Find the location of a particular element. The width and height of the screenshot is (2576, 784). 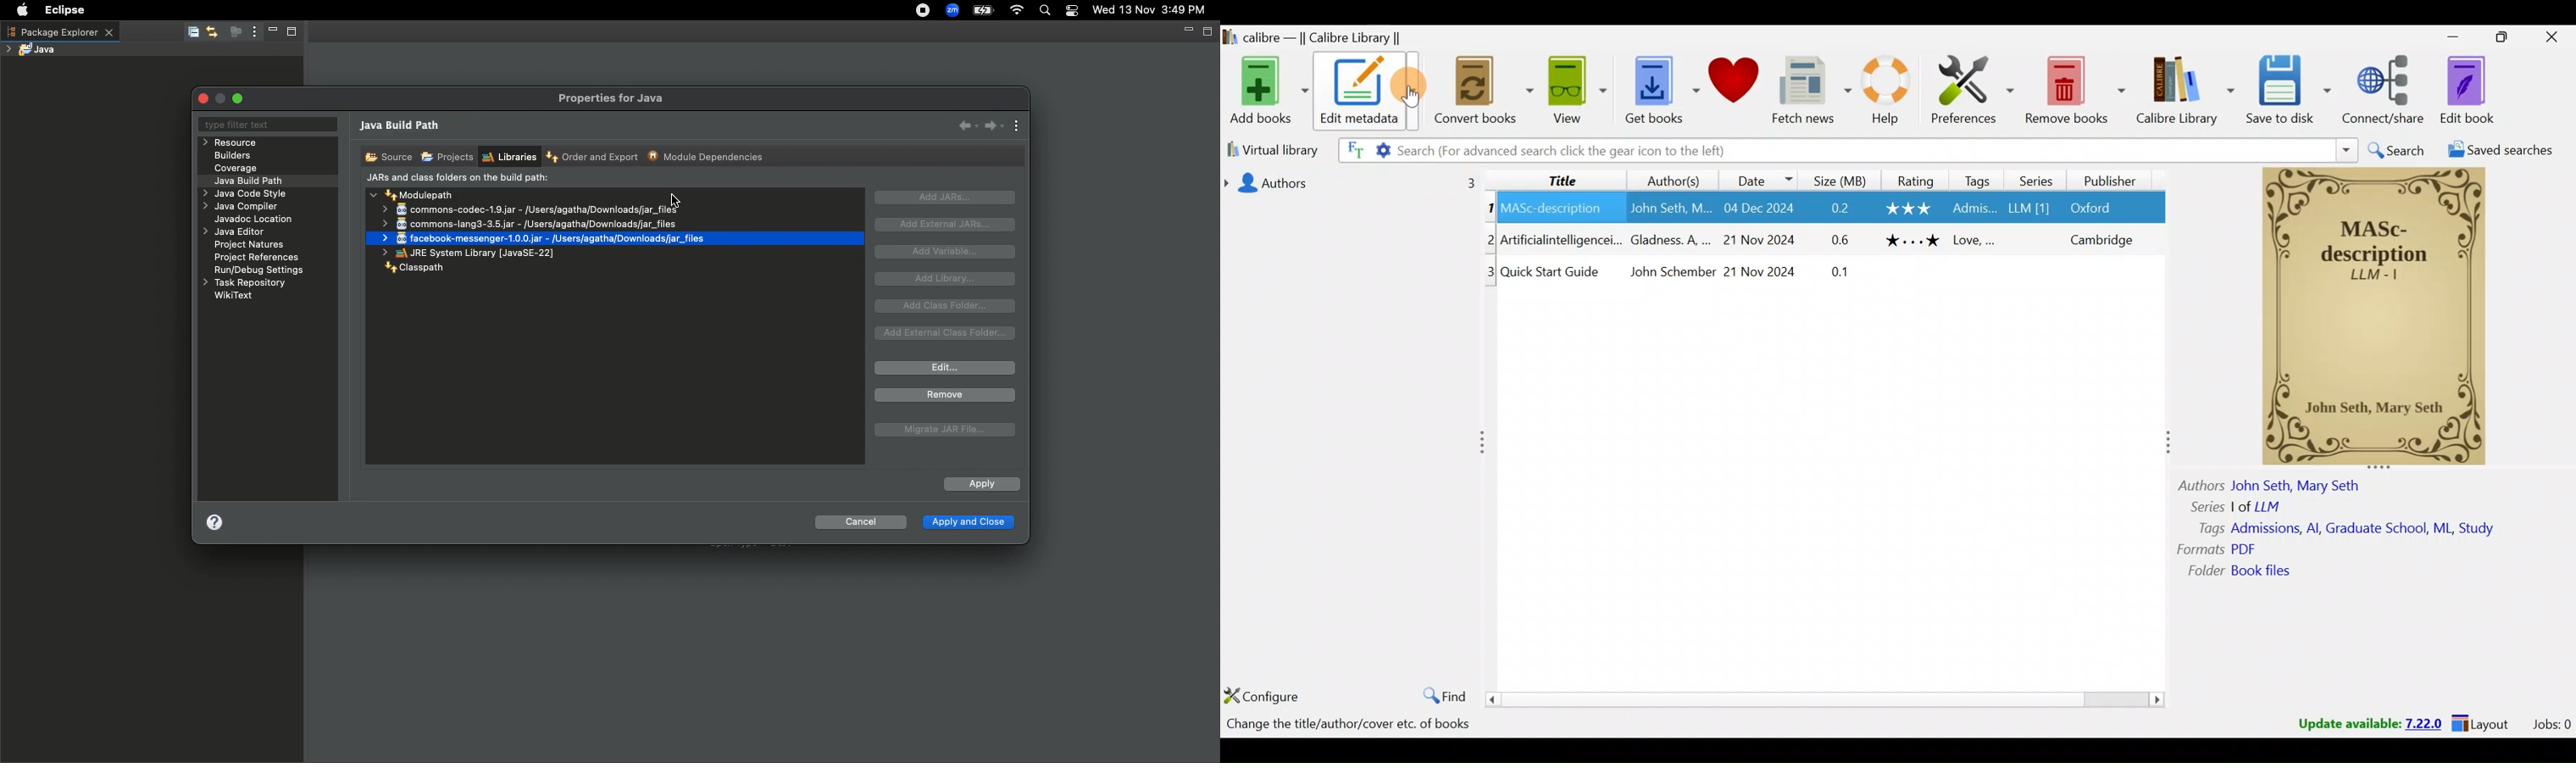

Preferences is located at coordinates (1973, 90).